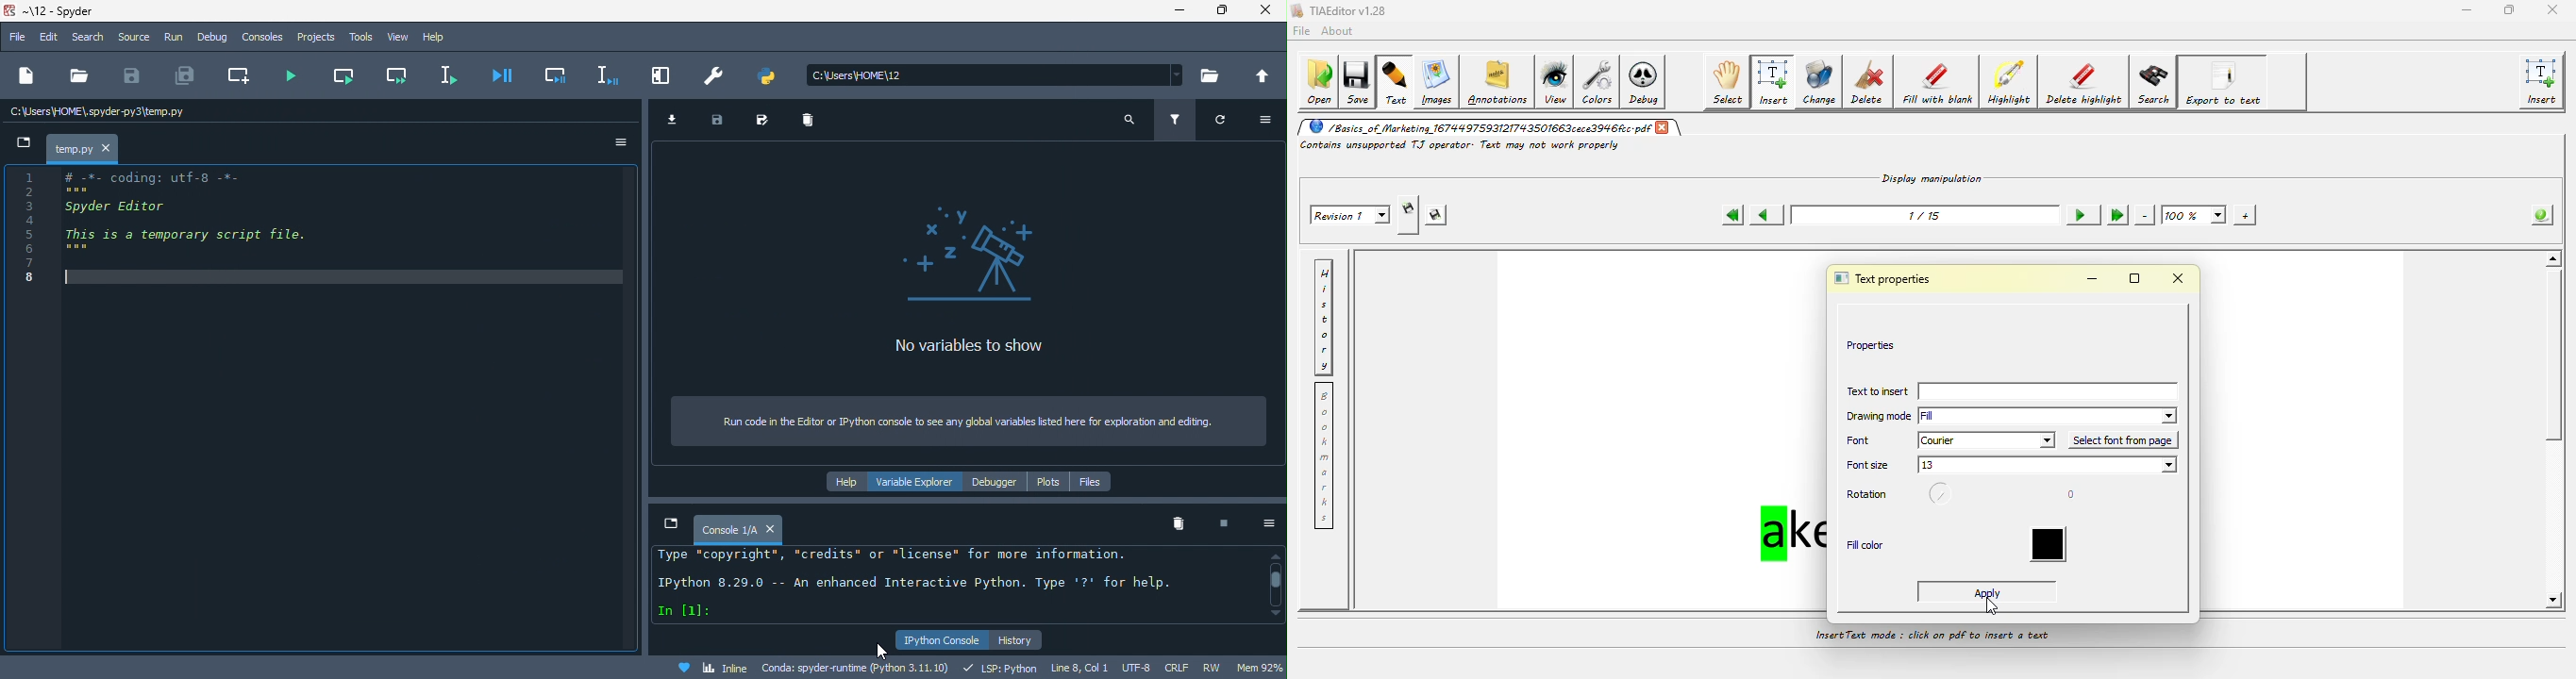 Image resolution: width=2576 pixels, height=700 pixels. I want to click on , so click(1264, 75).